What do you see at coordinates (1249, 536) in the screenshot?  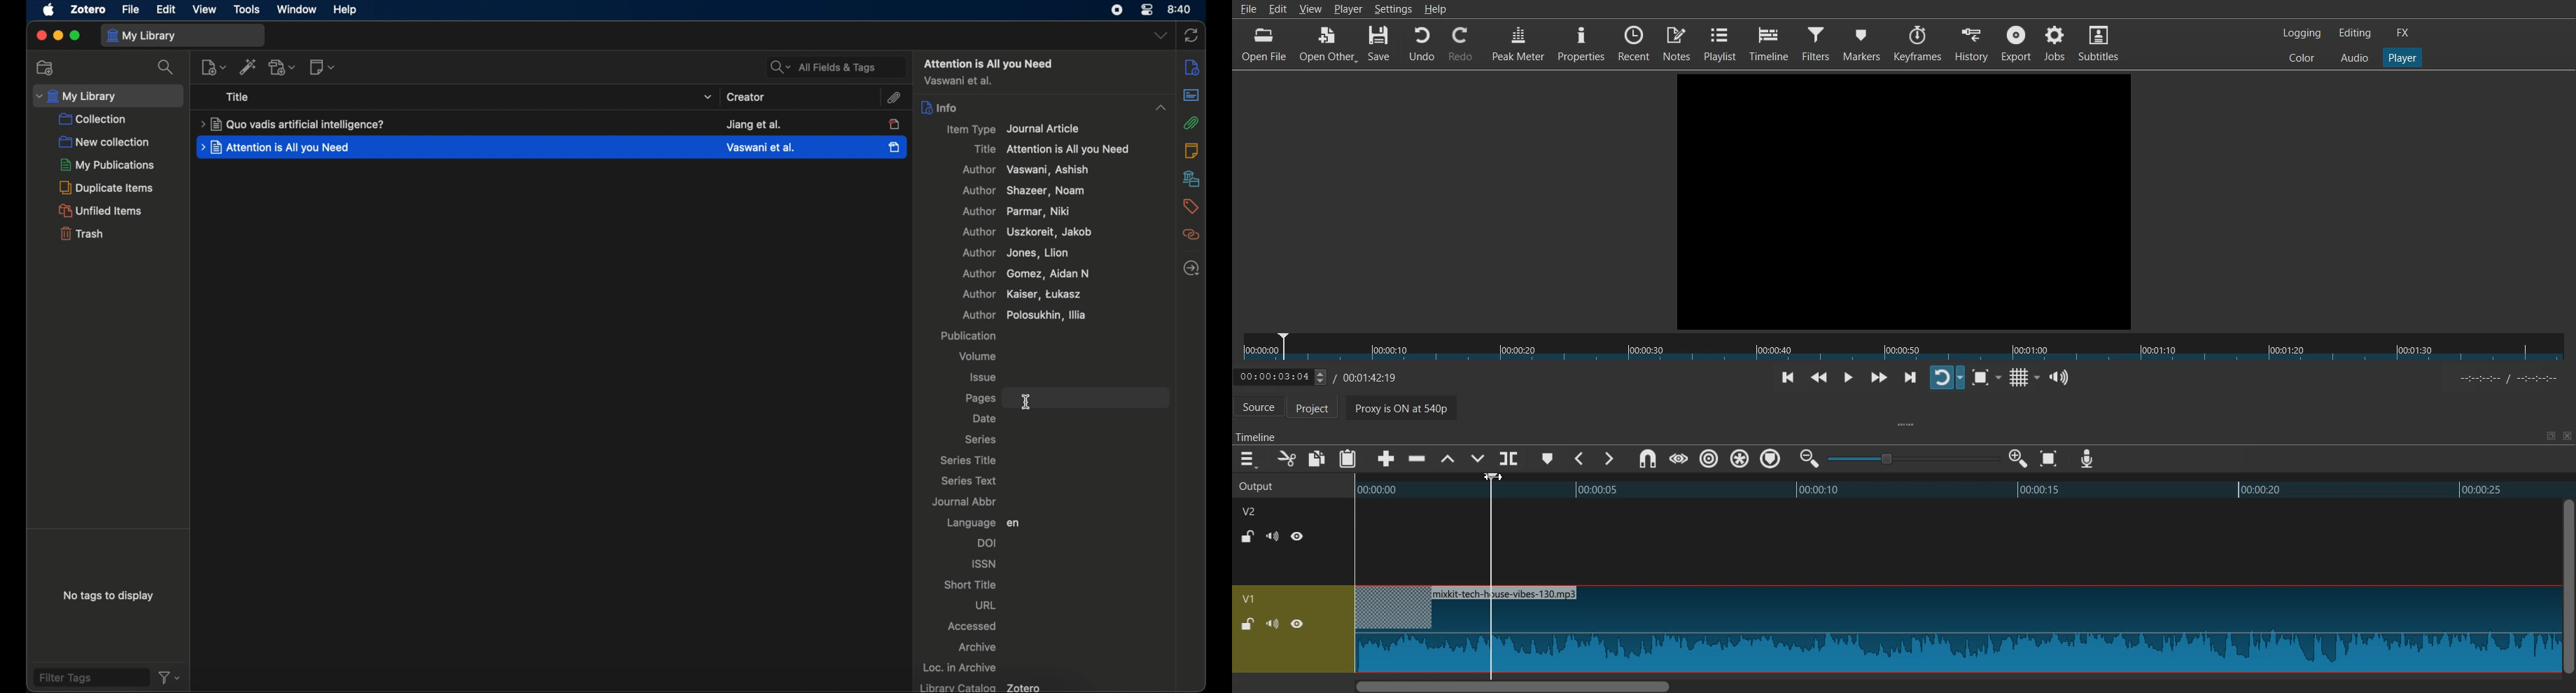 I see `Lock / UnLock` at bounding box center [1249, 536].